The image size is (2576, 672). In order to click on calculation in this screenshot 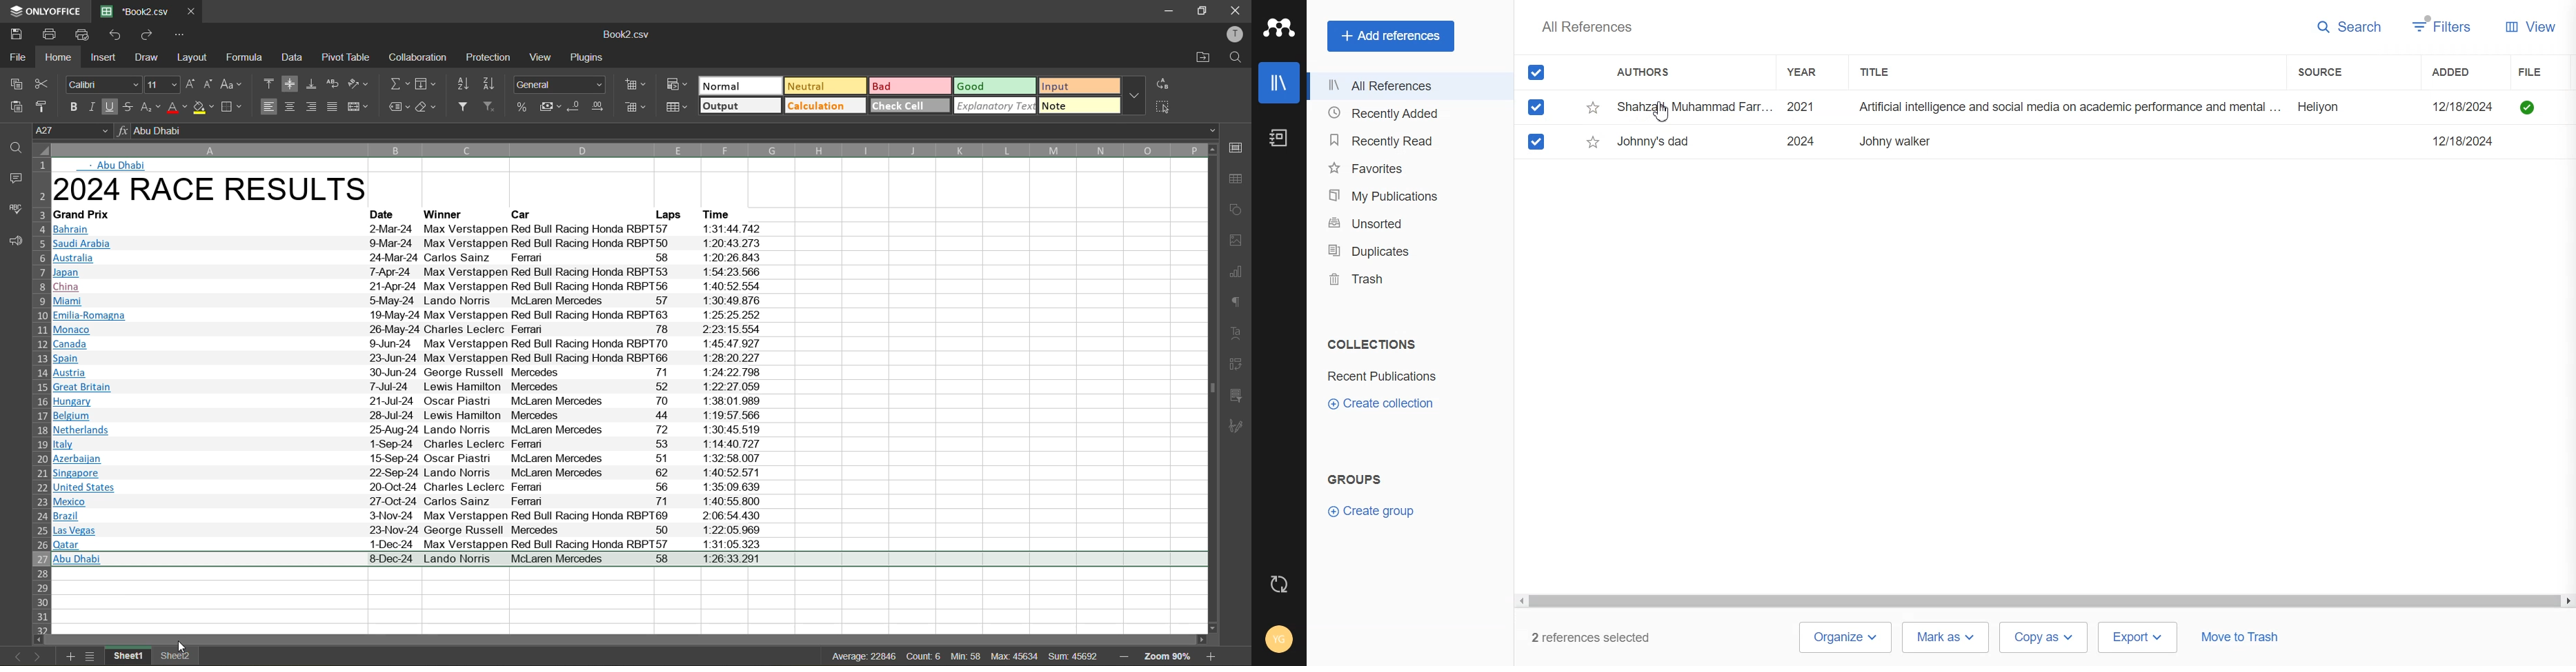, I will do `click(826, 106)`.